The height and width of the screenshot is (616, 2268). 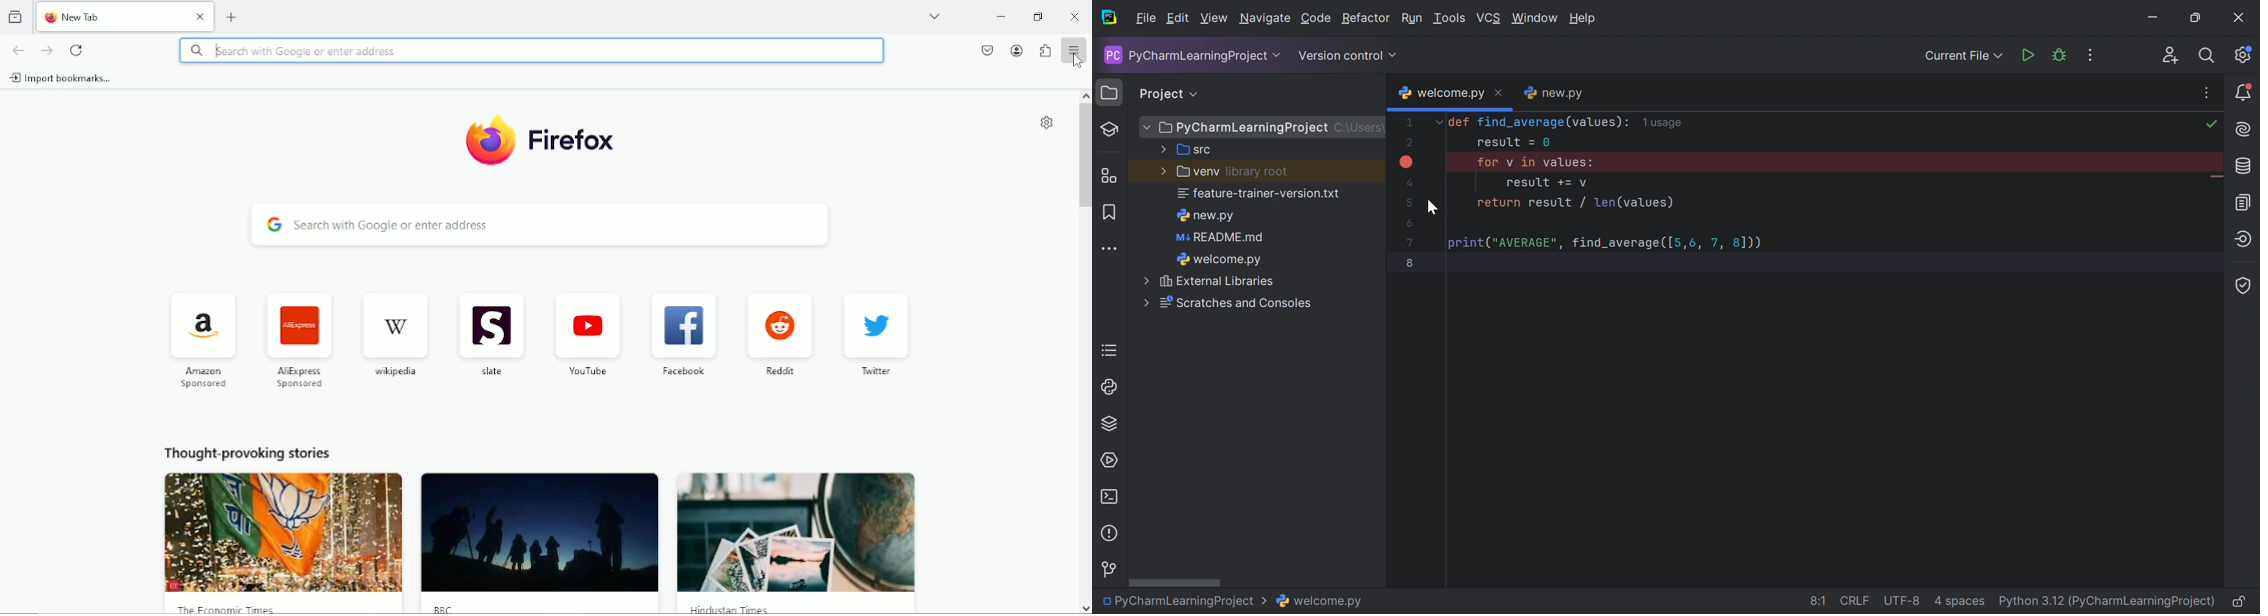 What do you see at coordinates (2209, 55) in the screenshot?
I see `Search everywhere` at bounding box center [2209, 55].